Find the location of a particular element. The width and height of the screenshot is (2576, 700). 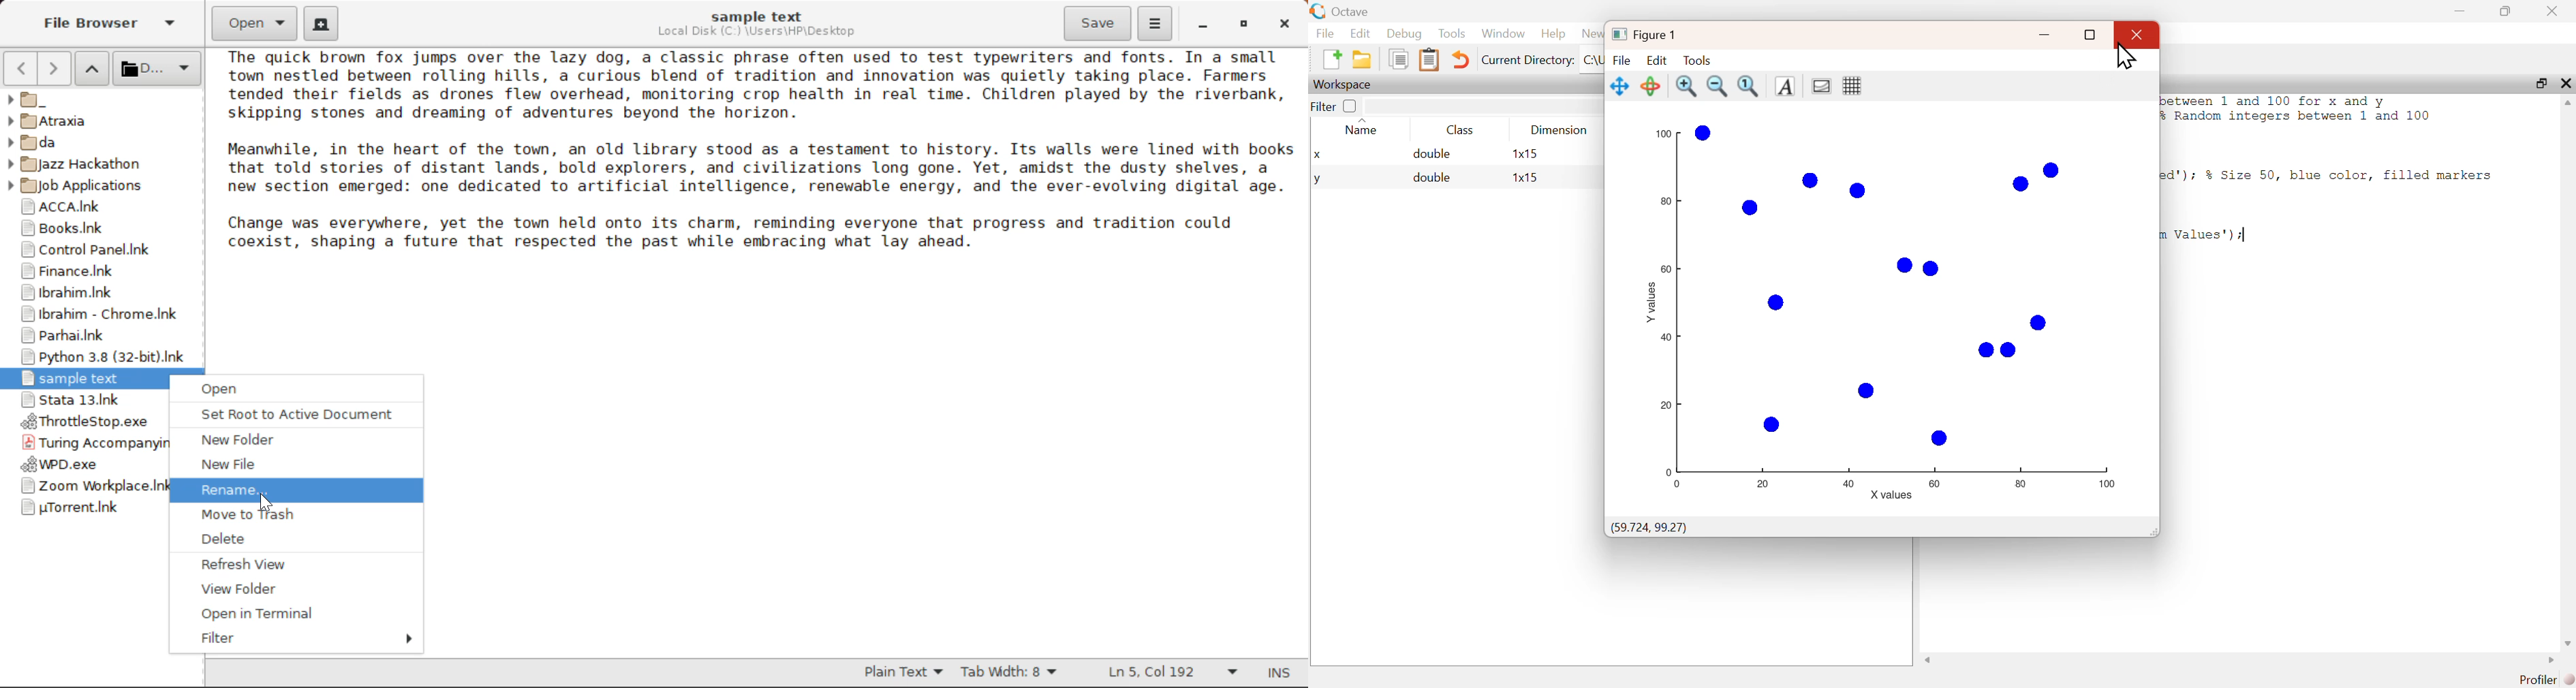

1x15 is located at coordinates (1525, 178).